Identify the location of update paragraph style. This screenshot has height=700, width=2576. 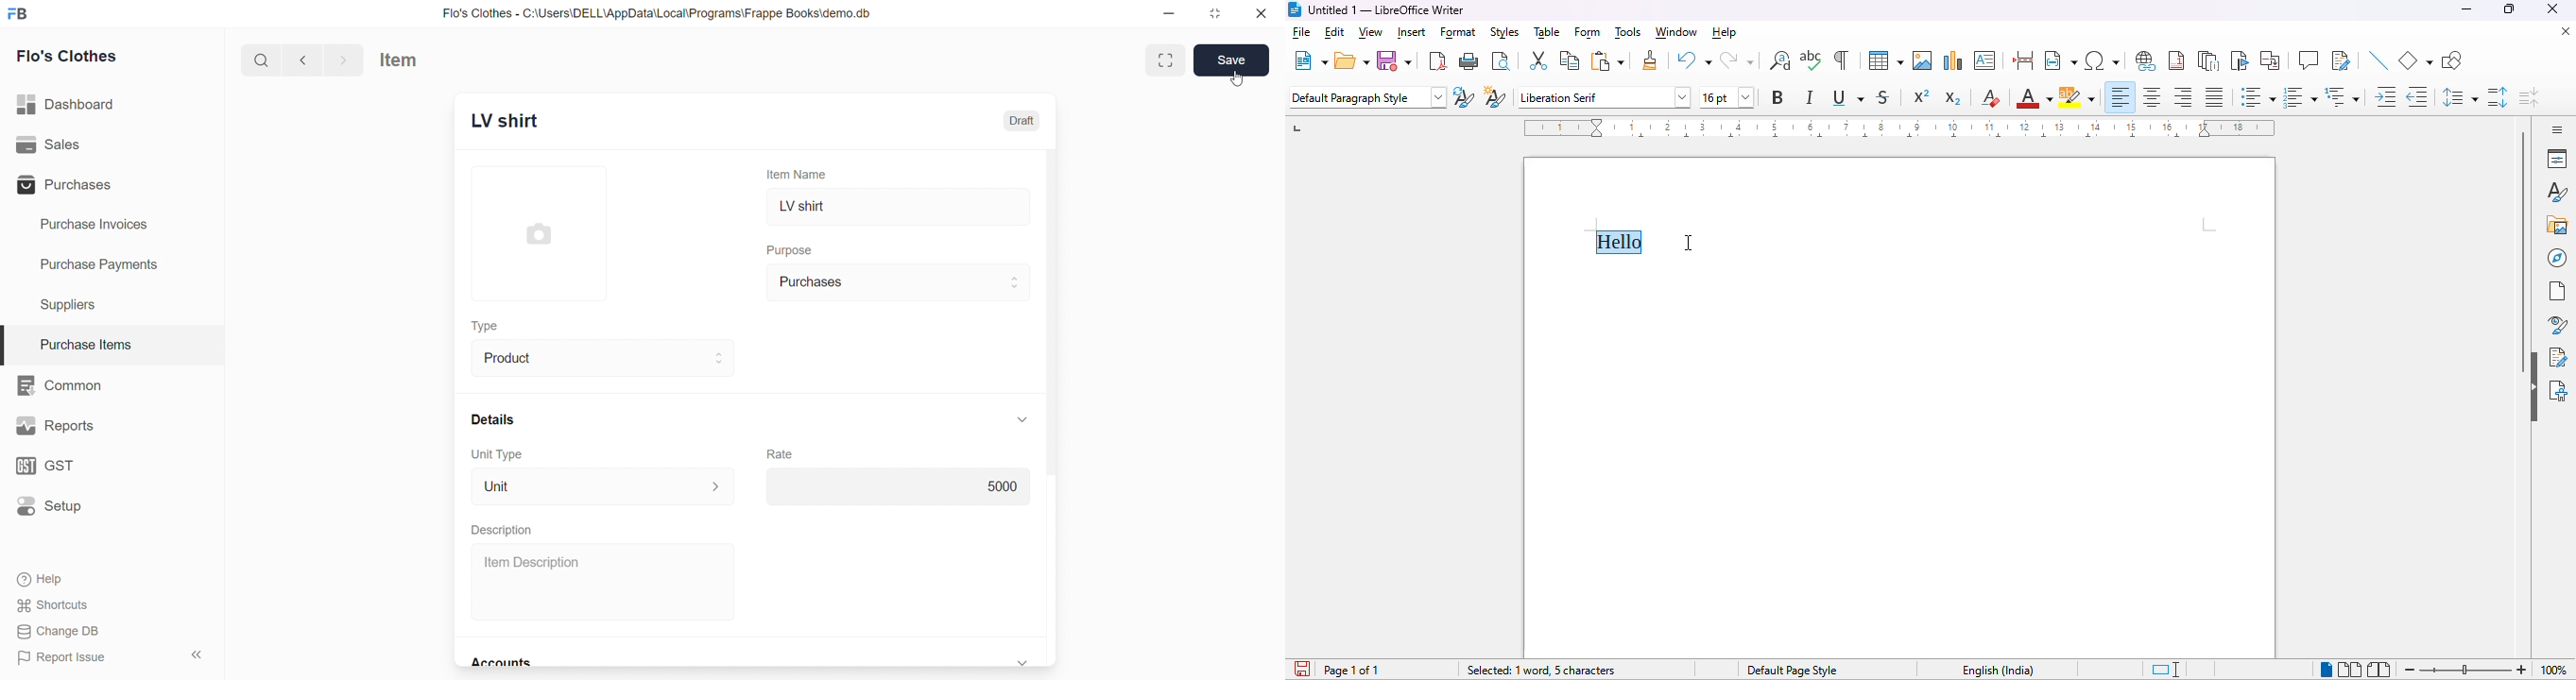
(1464, 96).